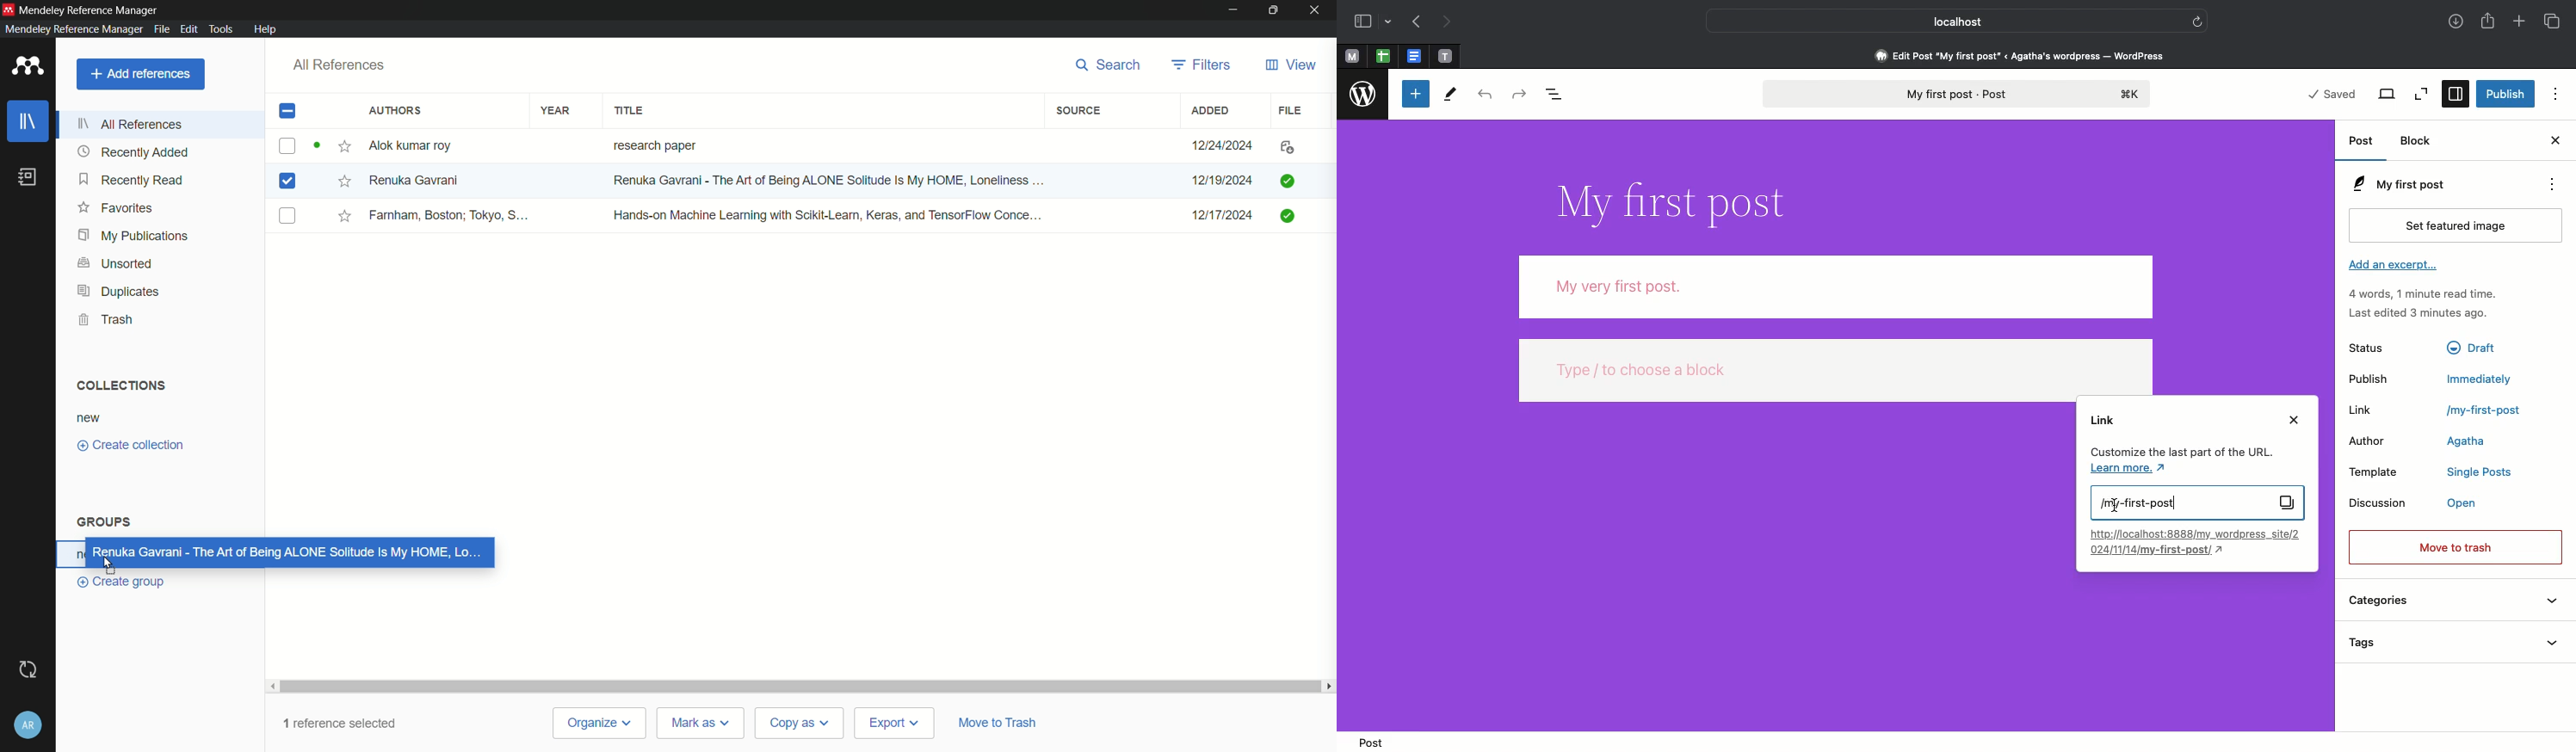  What do you see at coordinates (1386, 57) in the screenshot?
I see `pinned tabs` at bounding box center [1386, 57].